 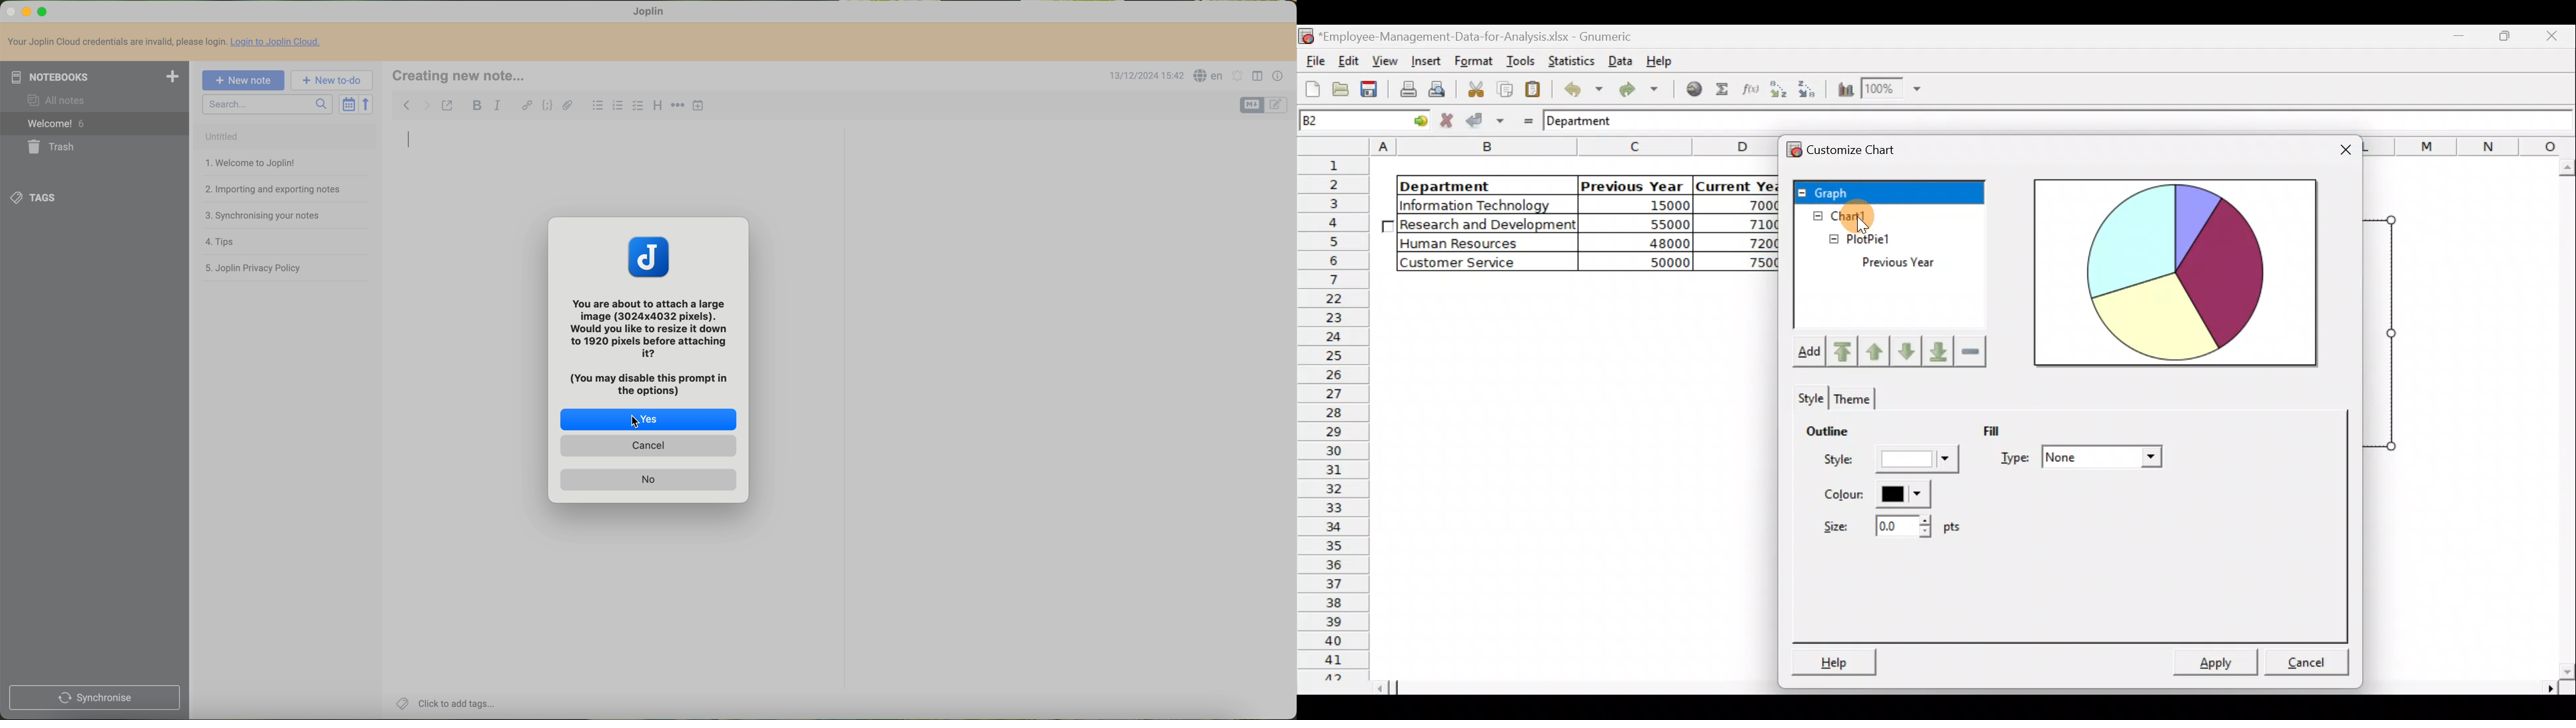 I want to click on search bar, so click(x=267, y=104).